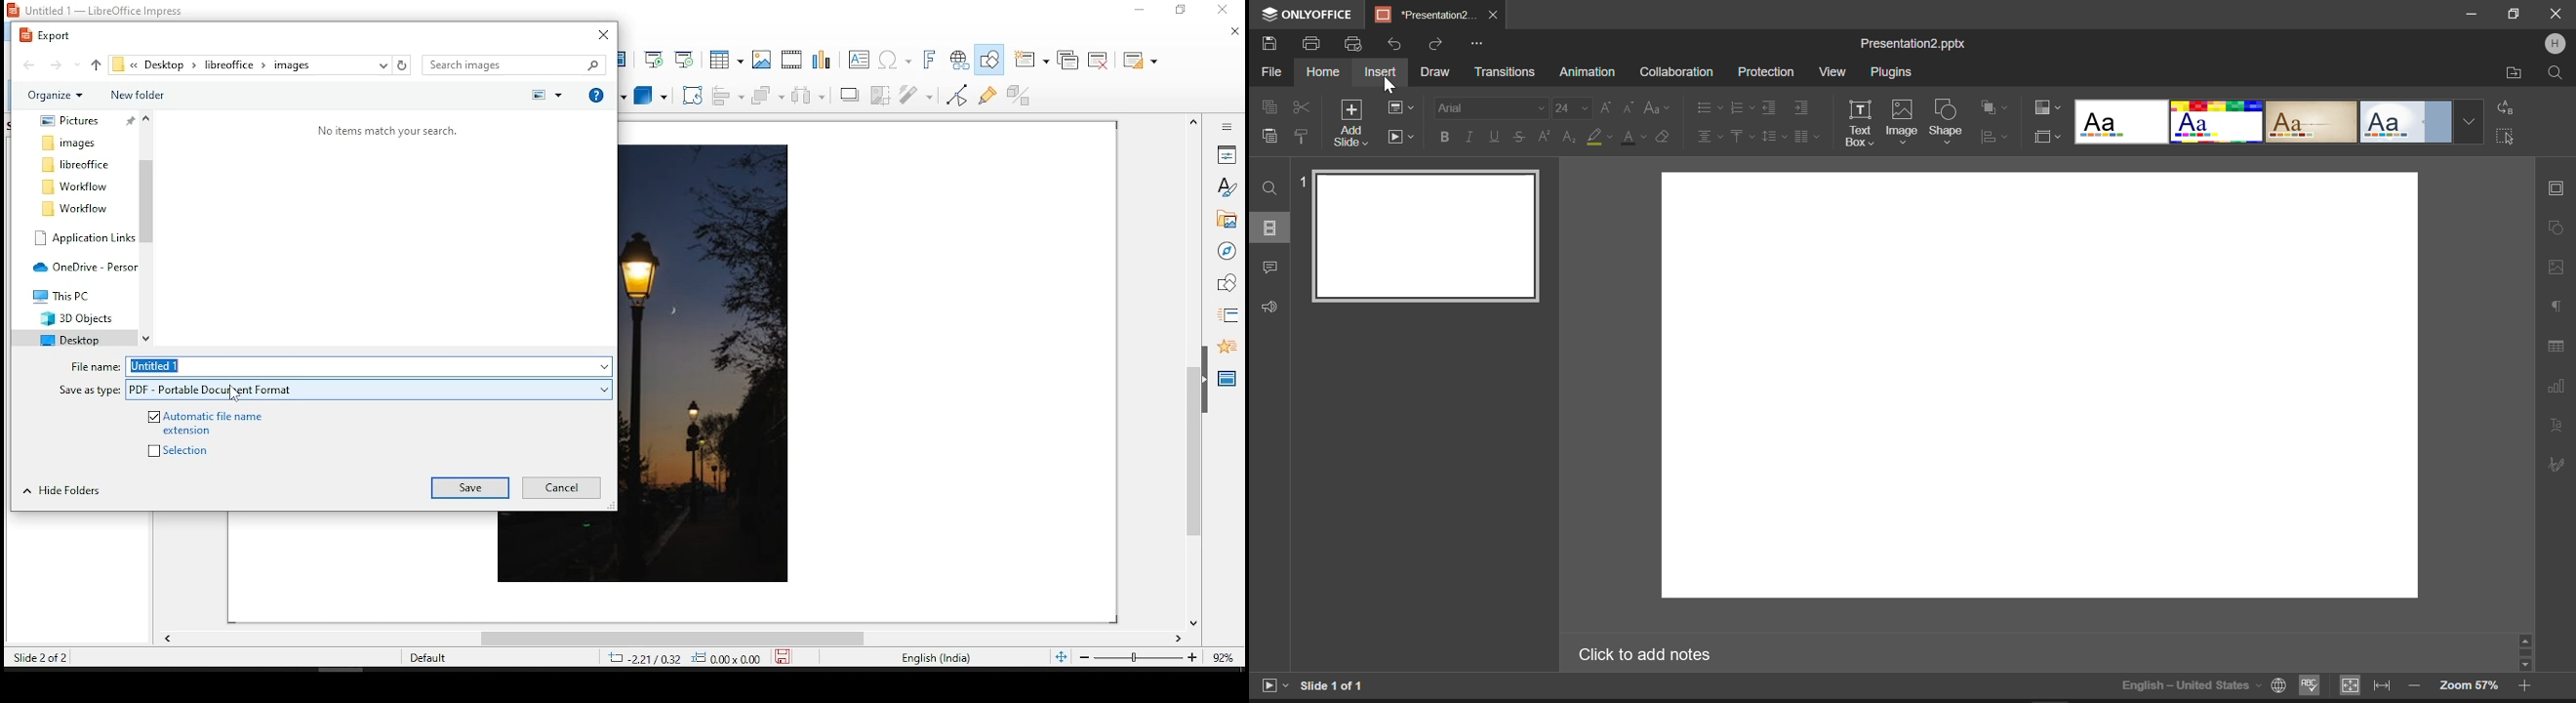 The height and width of the screenshot is (728, 2576). What do you see at coordinates (2045, 138) in the screenshot?
I see `Select Slide Size` at bounding box center [2045, 138].